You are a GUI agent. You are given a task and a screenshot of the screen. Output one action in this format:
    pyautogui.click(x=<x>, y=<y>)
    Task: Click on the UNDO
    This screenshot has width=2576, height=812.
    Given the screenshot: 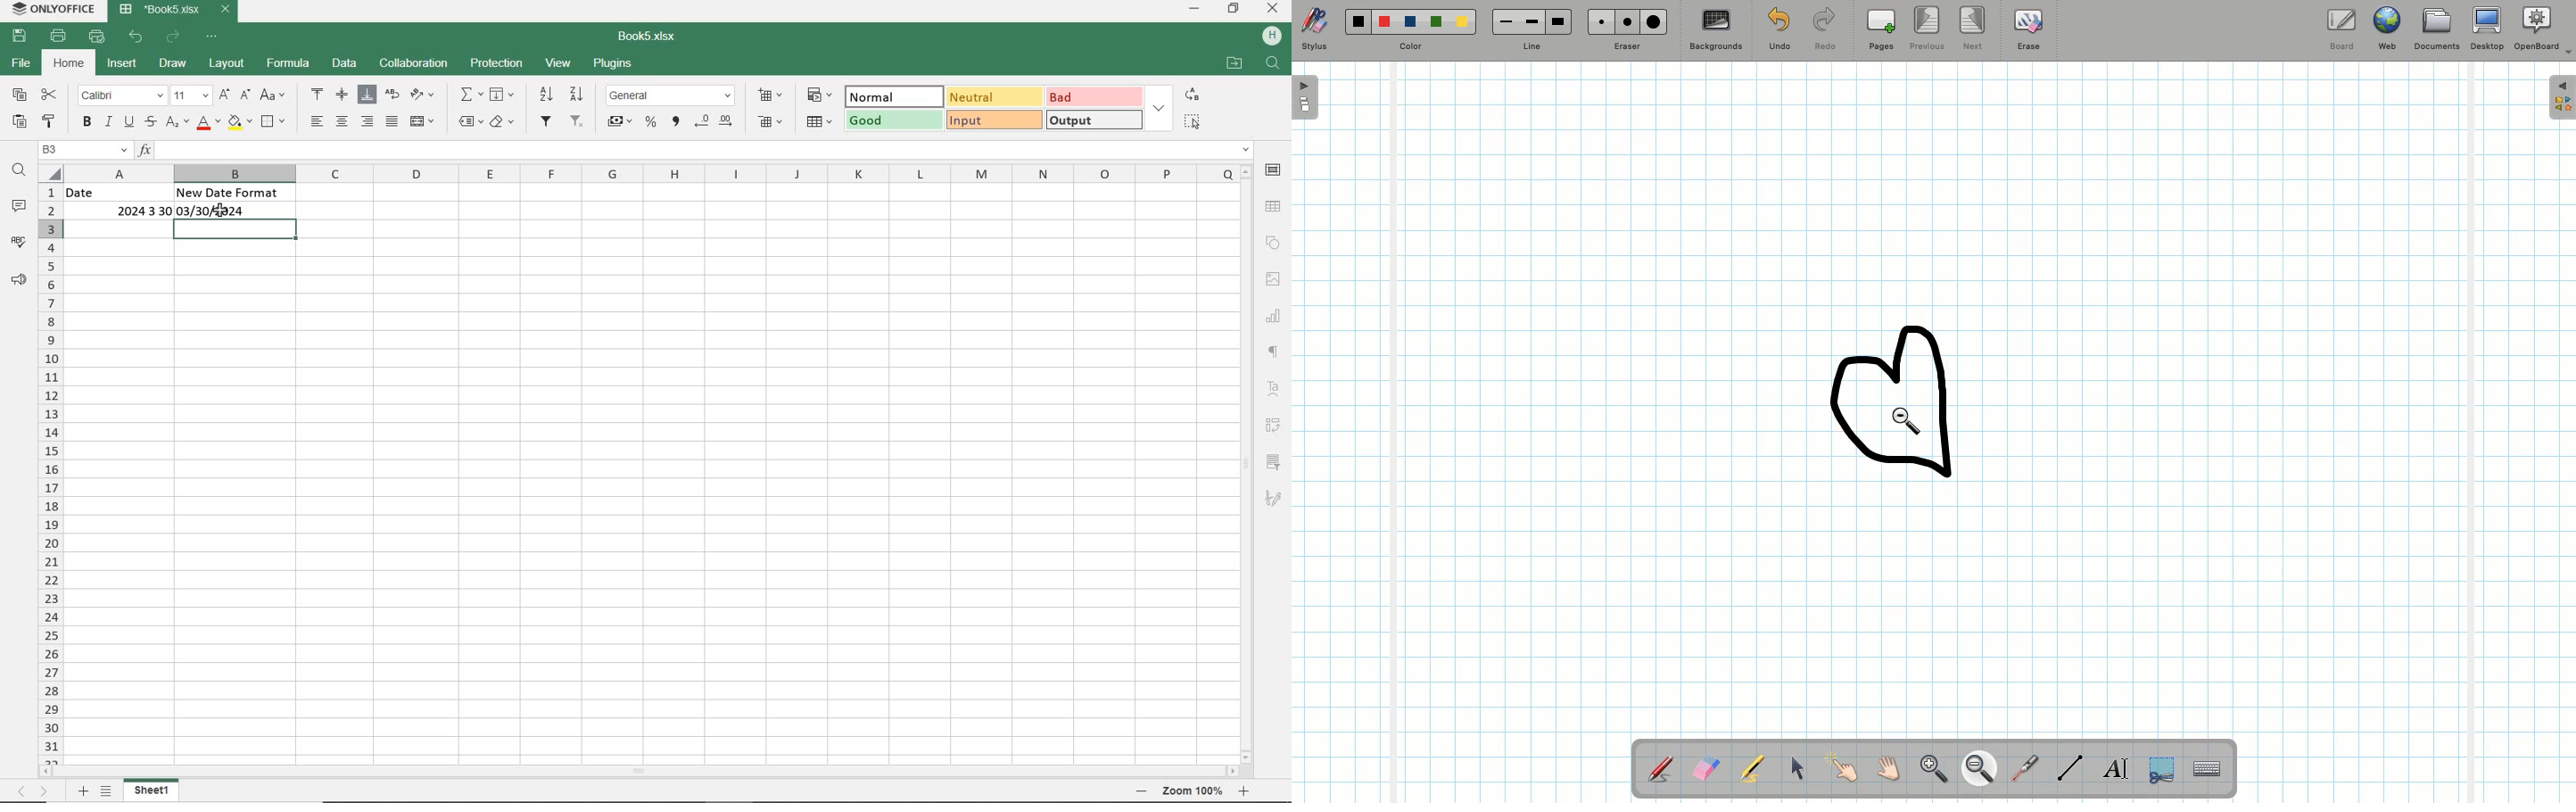 What is the action you would take?
    pyautogui.click(x=135, y=36)
    